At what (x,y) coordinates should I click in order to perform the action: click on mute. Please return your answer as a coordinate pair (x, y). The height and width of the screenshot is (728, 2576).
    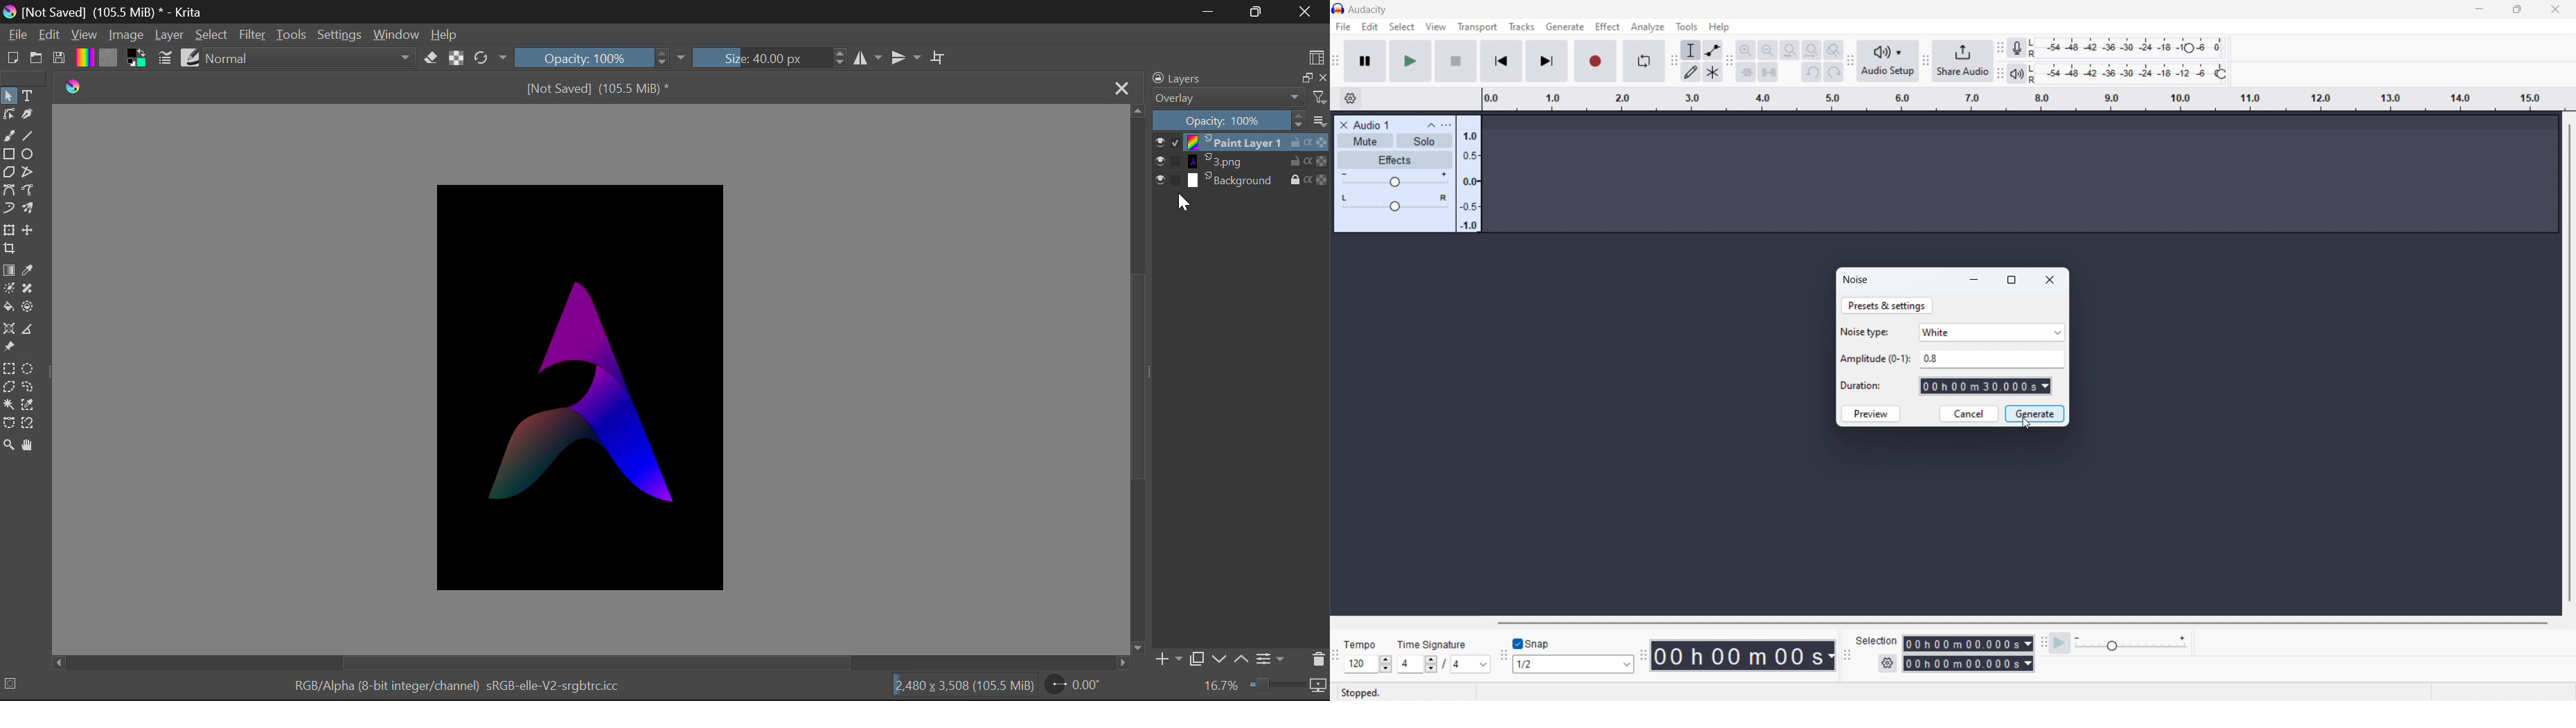
    Looking at the image, I should click on (1365, 140).